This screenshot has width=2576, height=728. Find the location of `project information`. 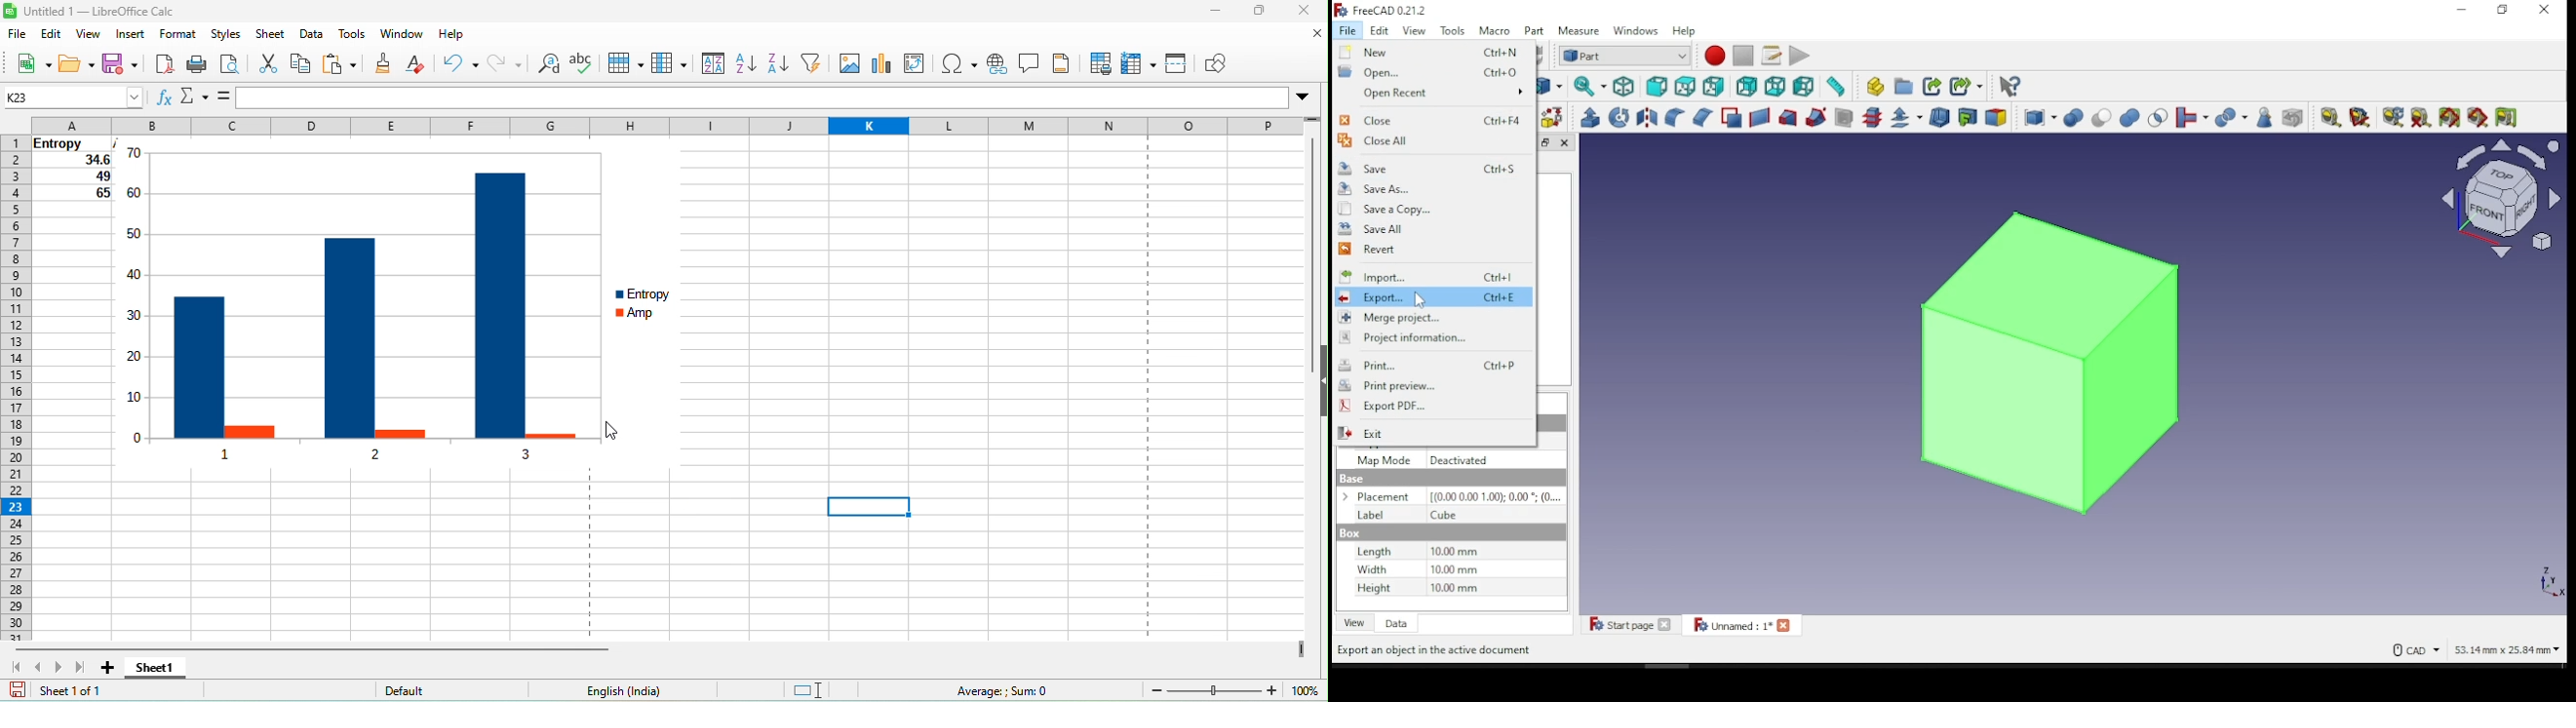

project information is located at coordinates (1426, 338).